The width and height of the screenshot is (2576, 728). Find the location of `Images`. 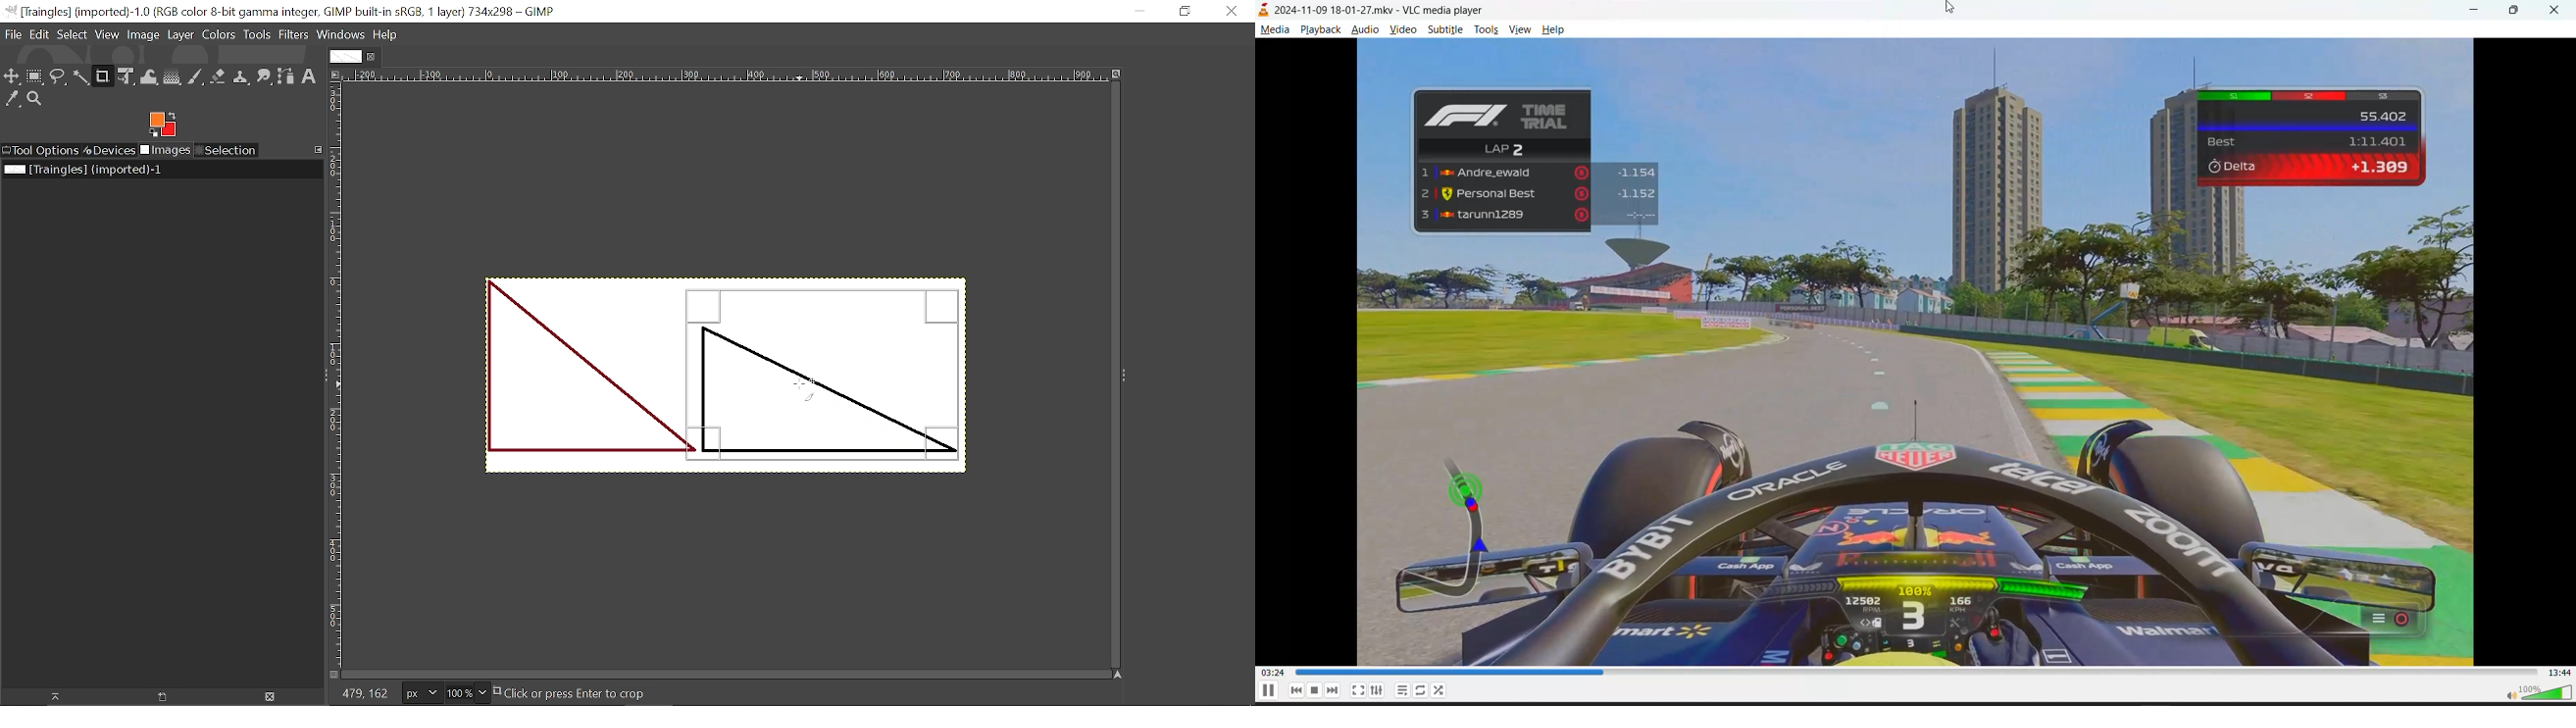

Images is located at coordinates (165, 150).